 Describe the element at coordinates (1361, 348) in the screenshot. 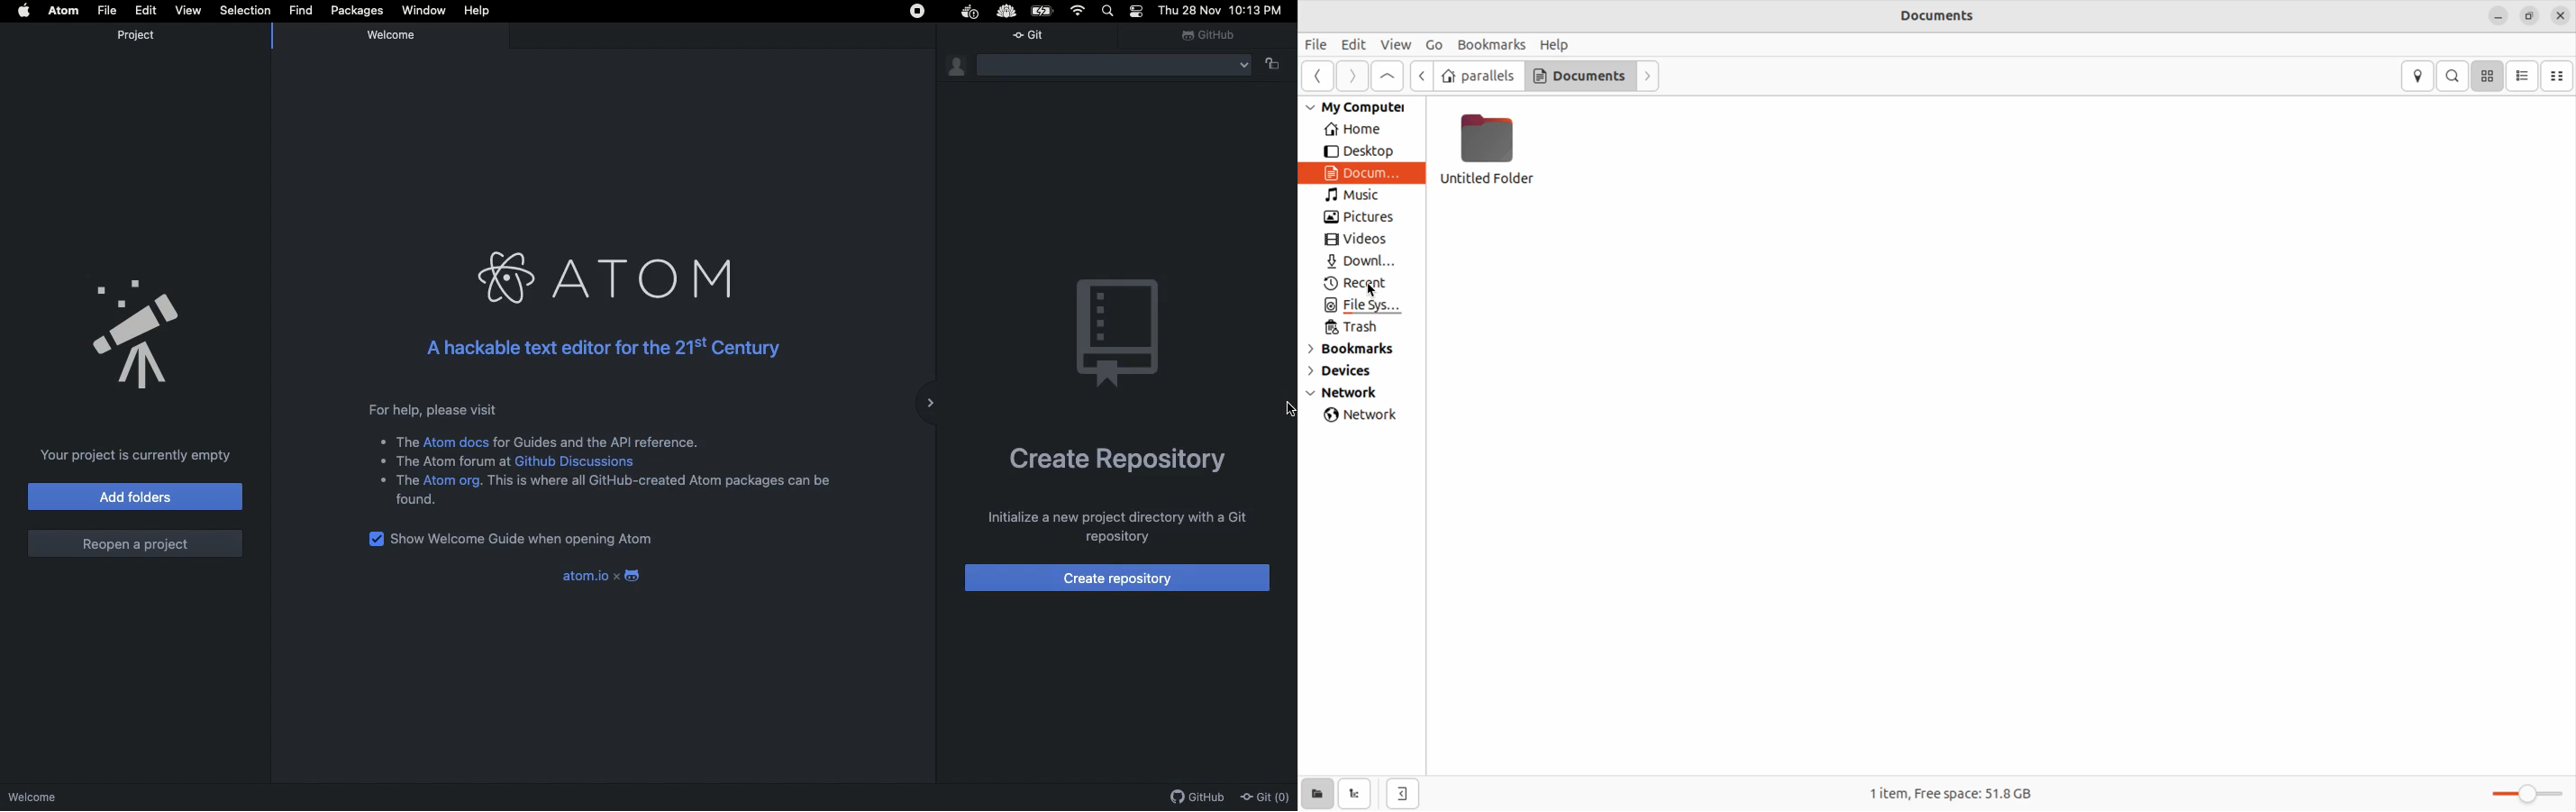

I see `Bookmarks` at that location.